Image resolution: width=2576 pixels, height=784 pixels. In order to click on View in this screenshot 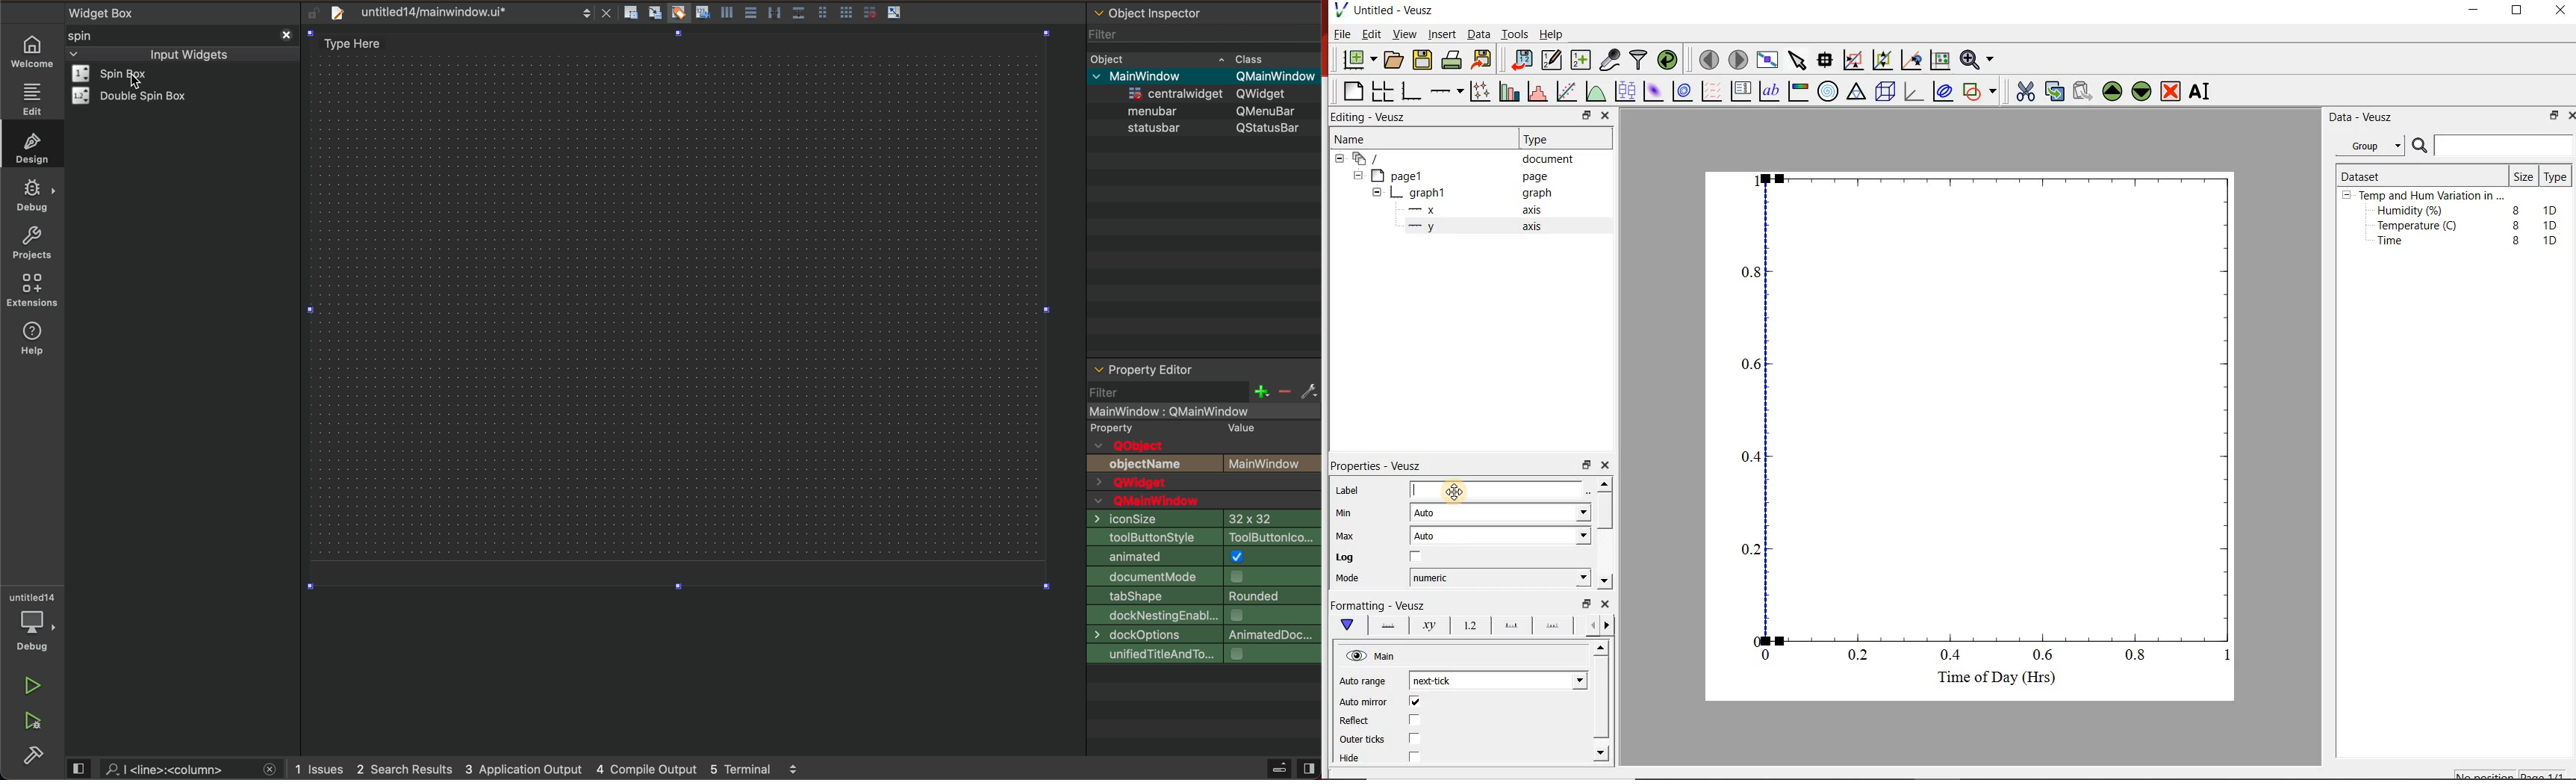, I will do `click(1404, 34)`.